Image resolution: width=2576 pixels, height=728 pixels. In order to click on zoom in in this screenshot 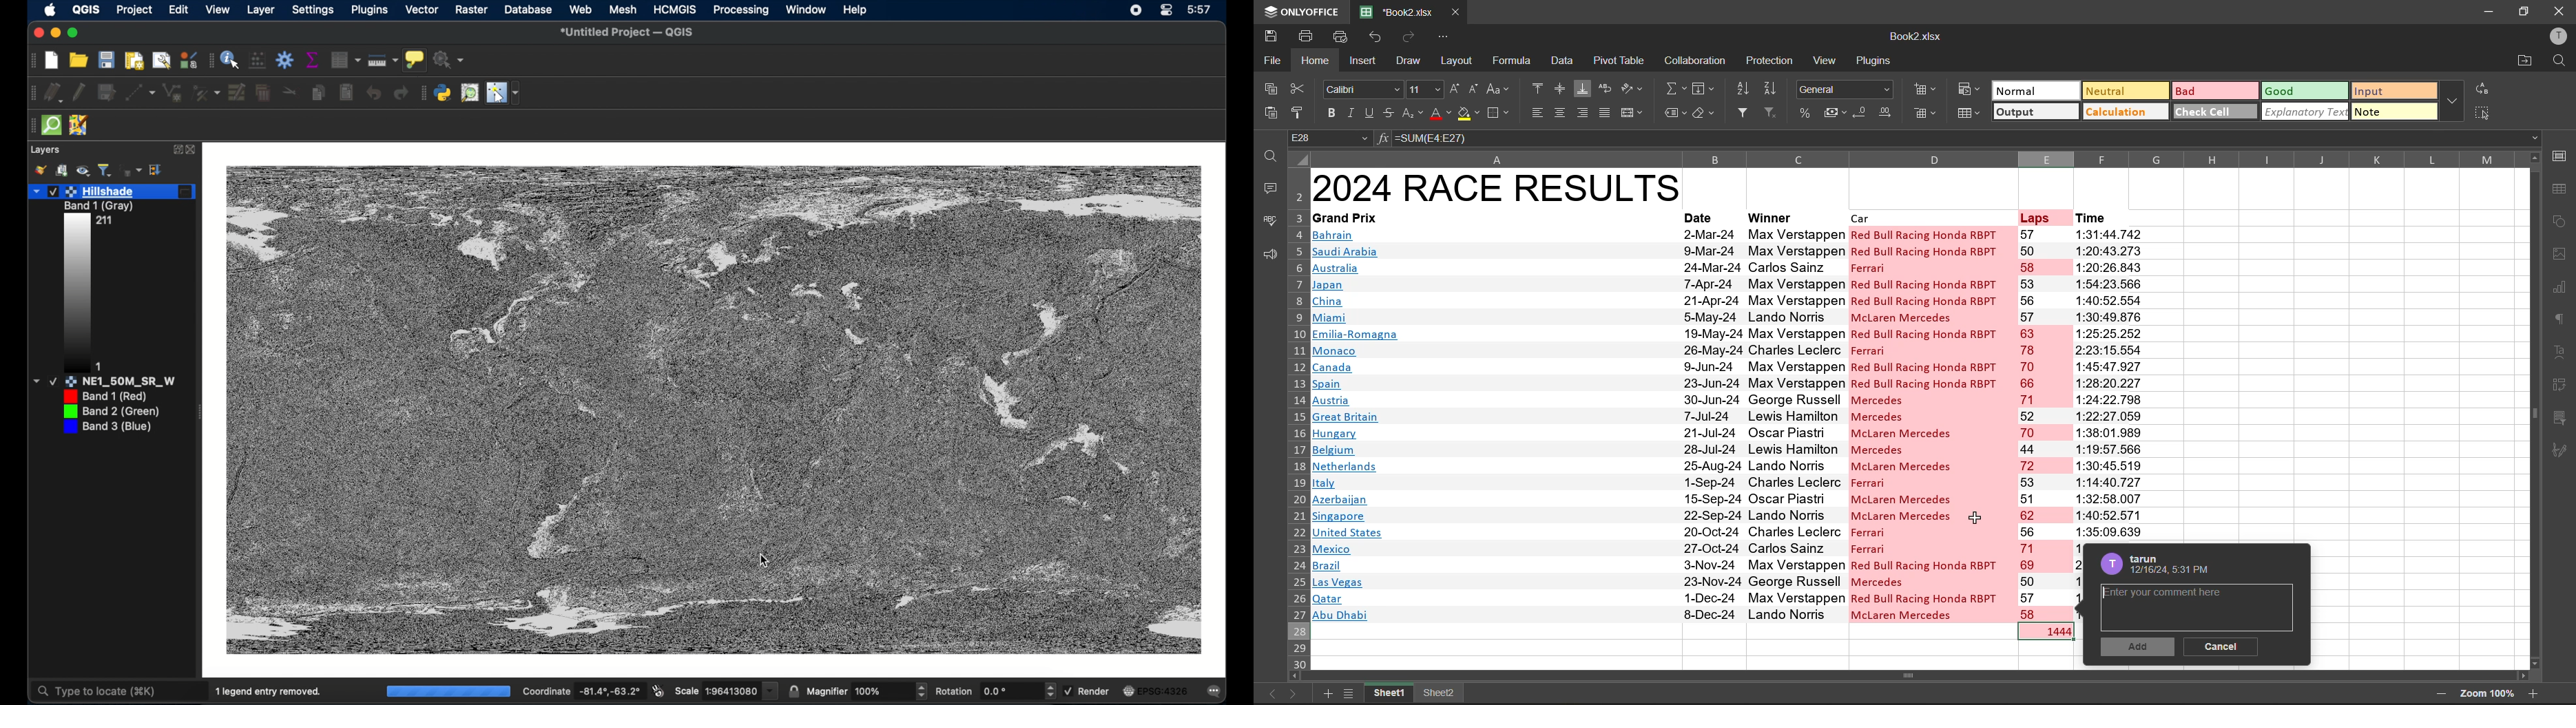, I will do `click(2532, 695)`.